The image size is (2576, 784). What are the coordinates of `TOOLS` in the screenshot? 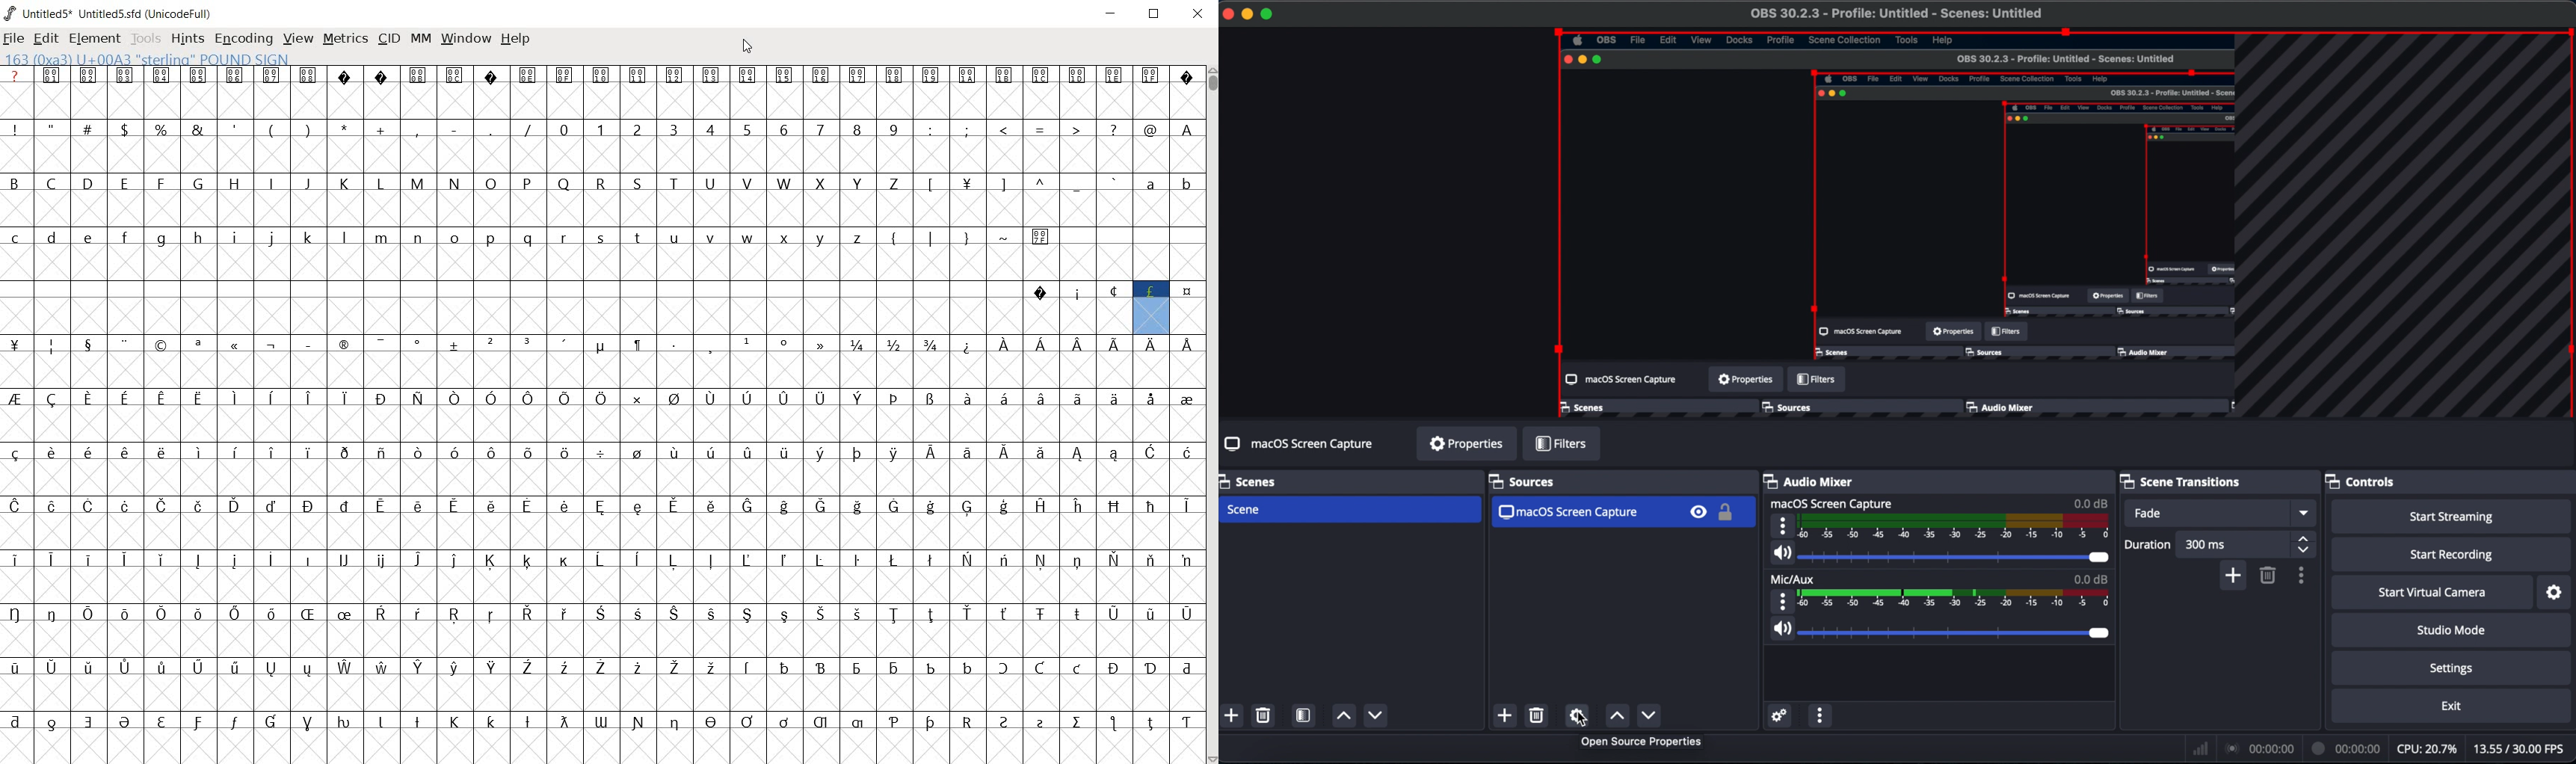 It's located at (144, 40).